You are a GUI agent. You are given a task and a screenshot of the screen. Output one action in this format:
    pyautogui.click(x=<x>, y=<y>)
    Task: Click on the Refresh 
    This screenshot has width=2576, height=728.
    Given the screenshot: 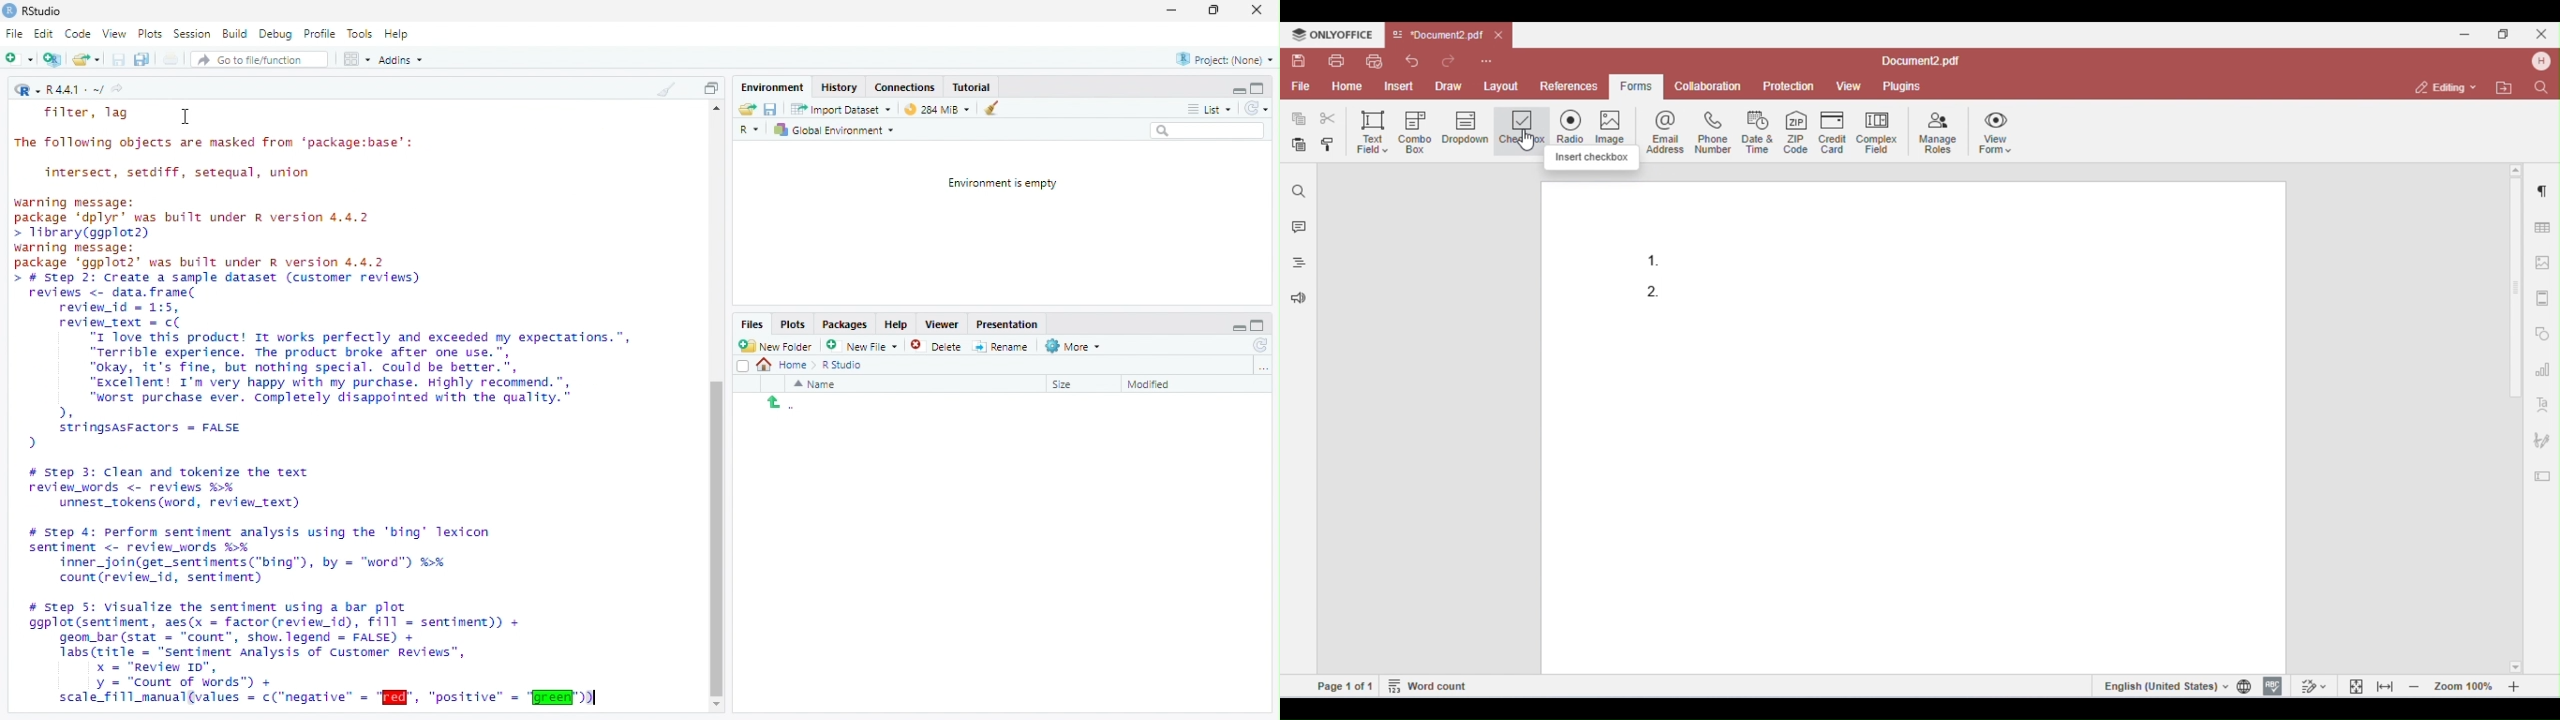 What is the action you would take?
    pyautogui.click(x=1256, y=108)
    